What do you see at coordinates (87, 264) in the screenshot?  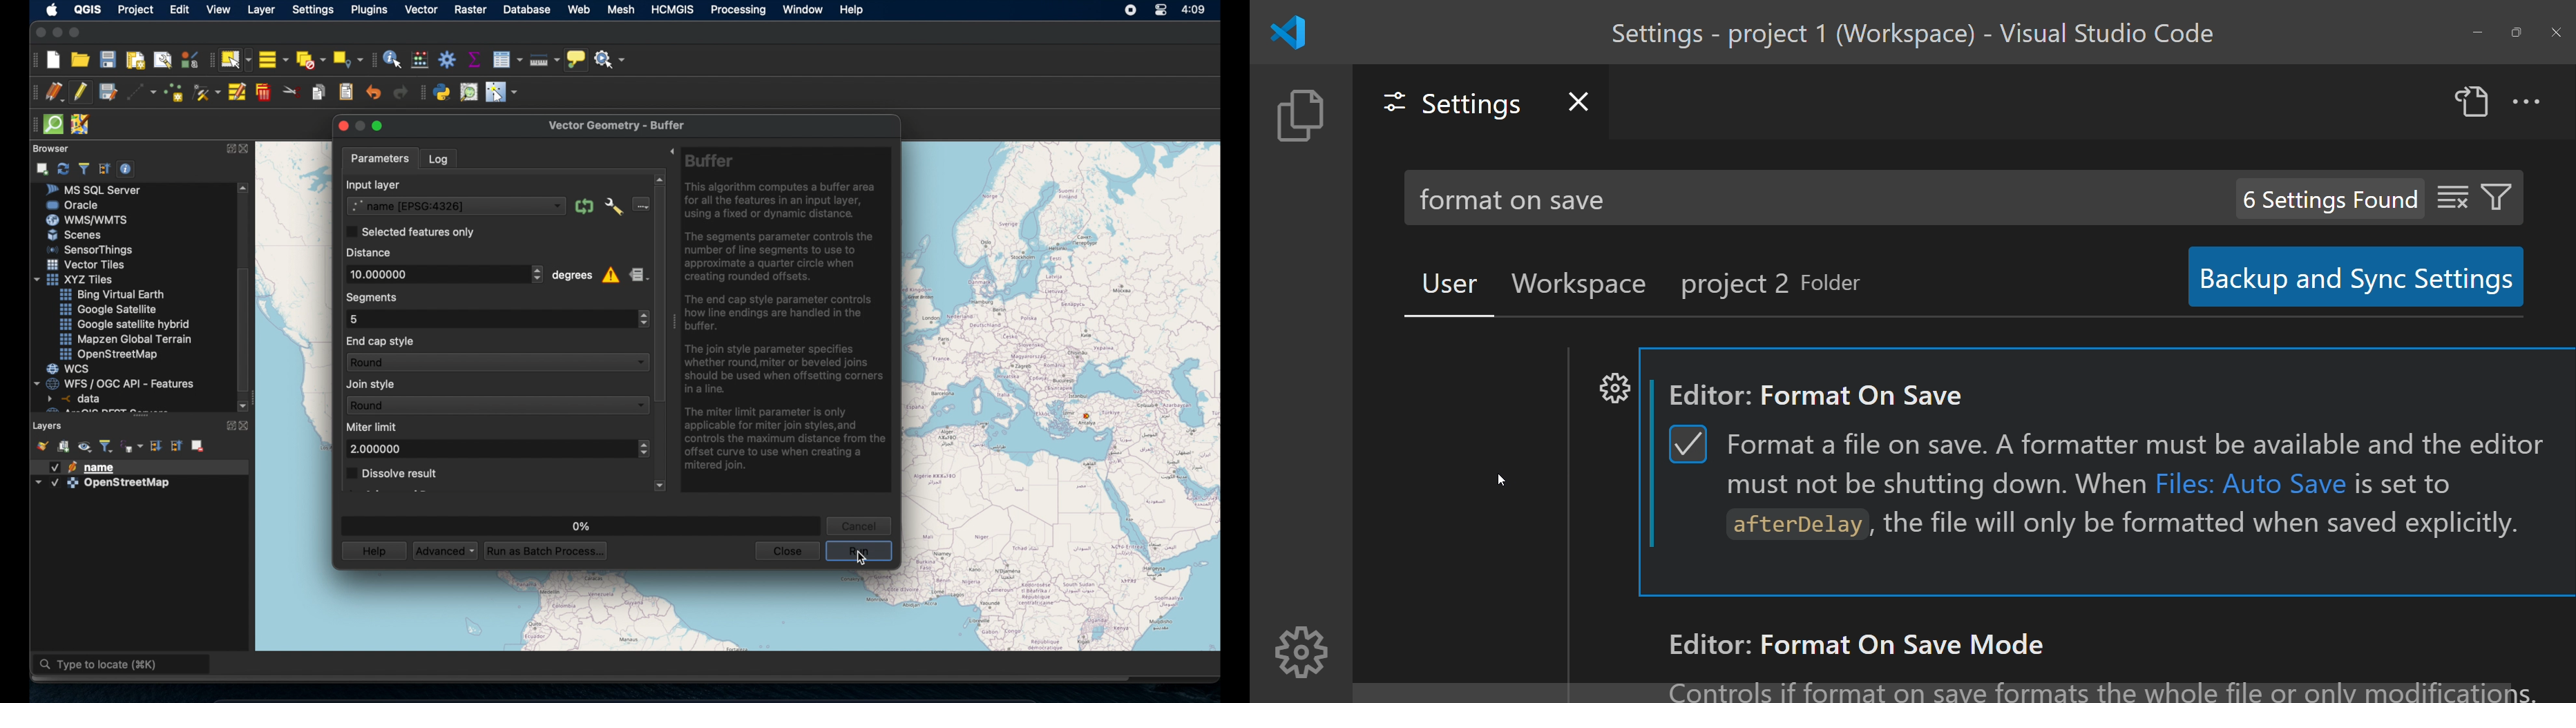 I see `vector tiles` at bounding box center [87, 264].